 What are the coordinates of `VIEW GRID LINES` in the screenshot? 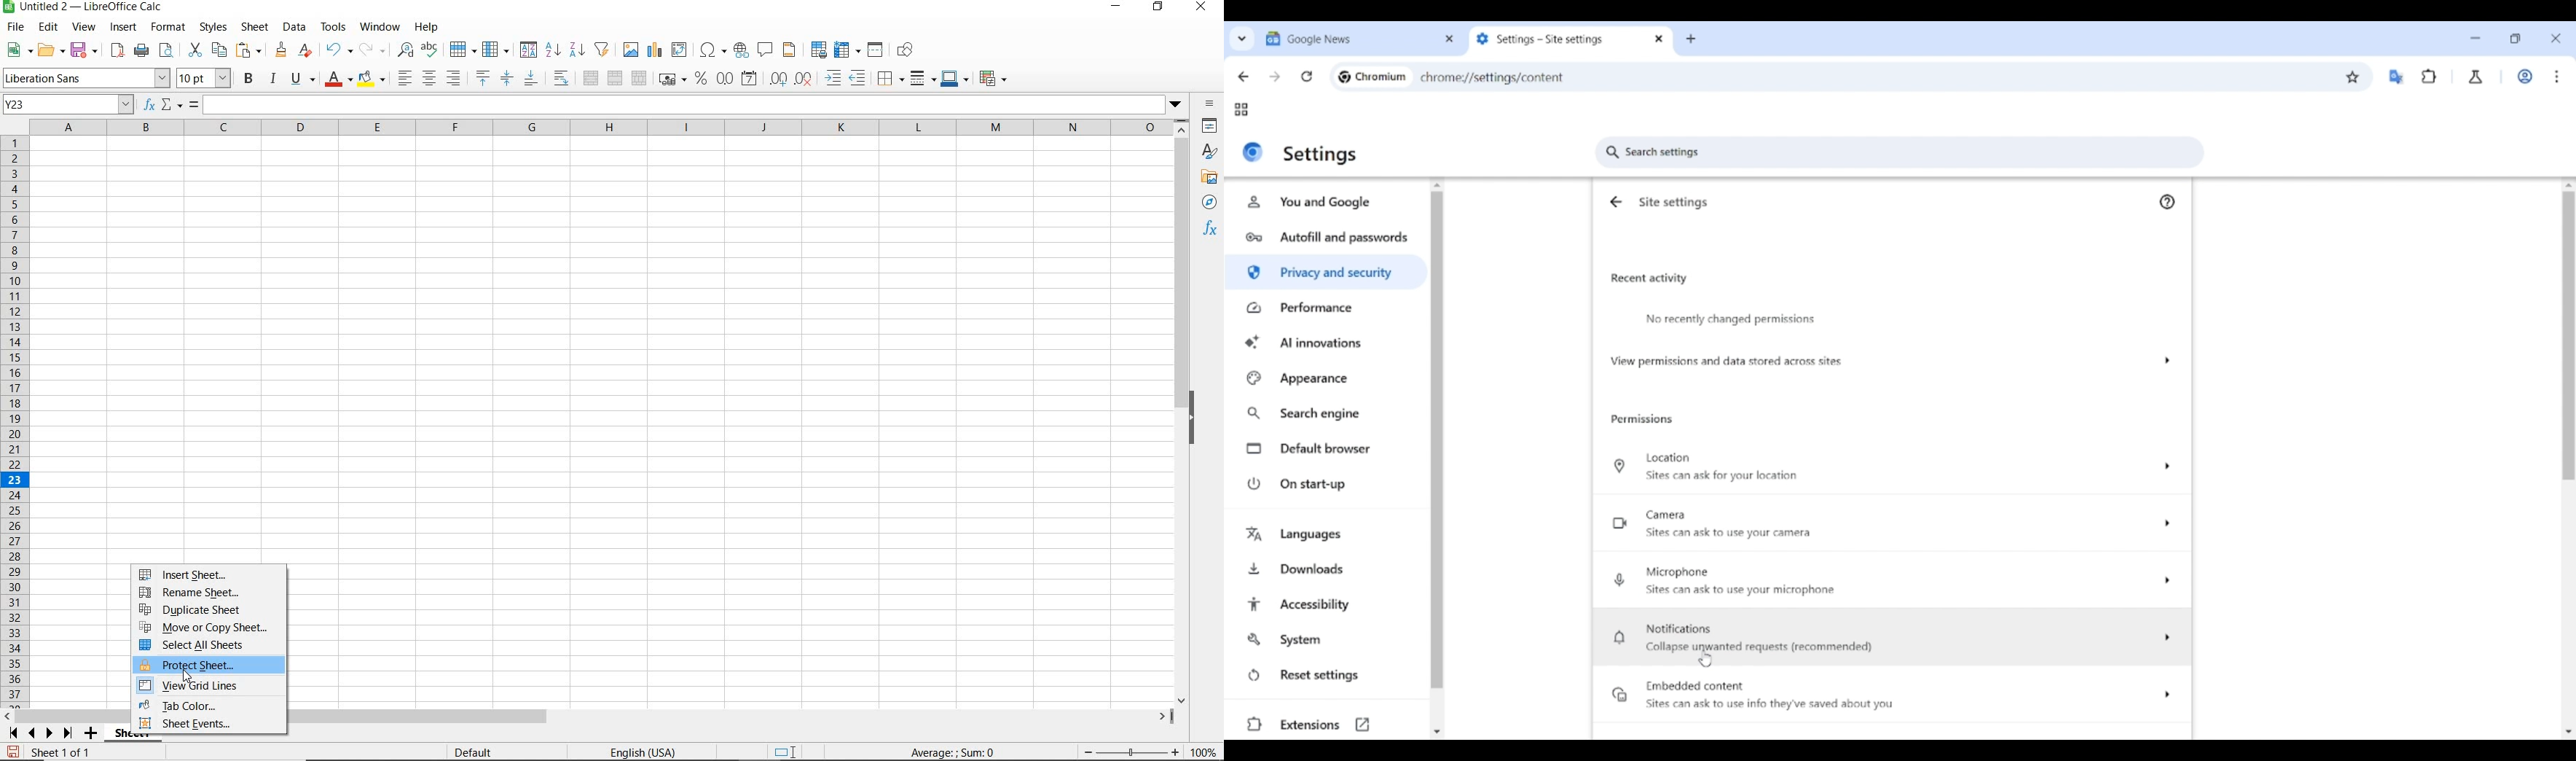 It's located at (193, 688).